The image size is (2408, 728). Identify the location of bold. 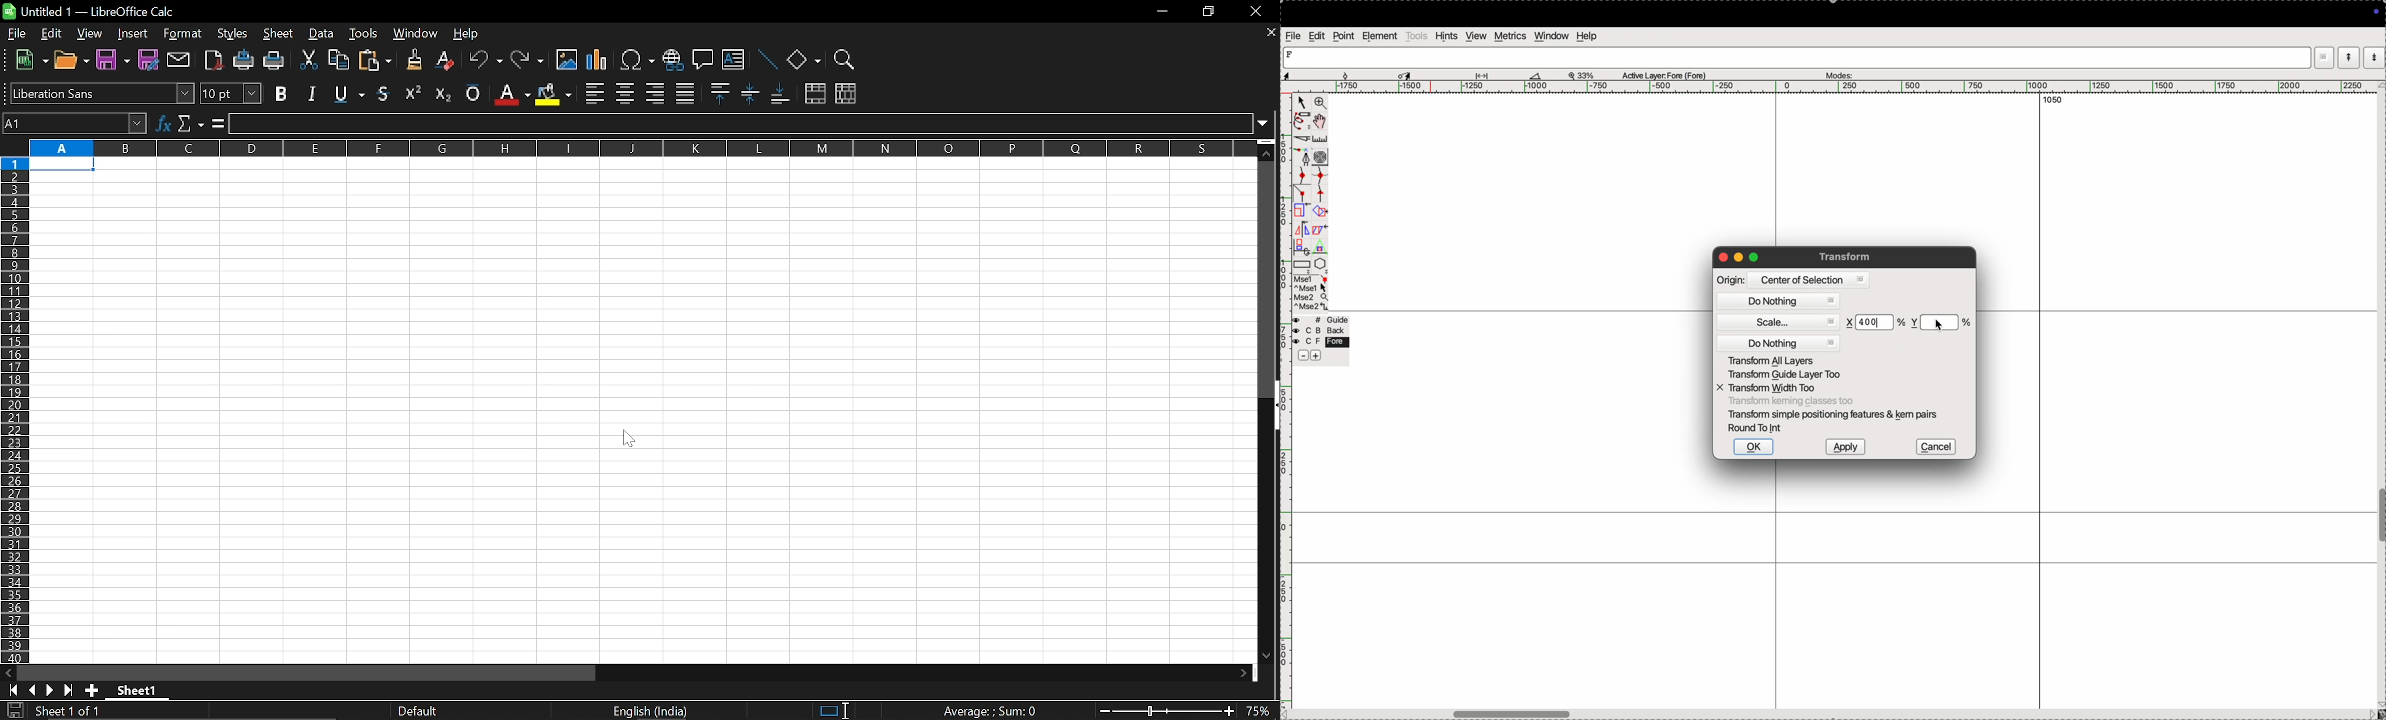
(283, 93).